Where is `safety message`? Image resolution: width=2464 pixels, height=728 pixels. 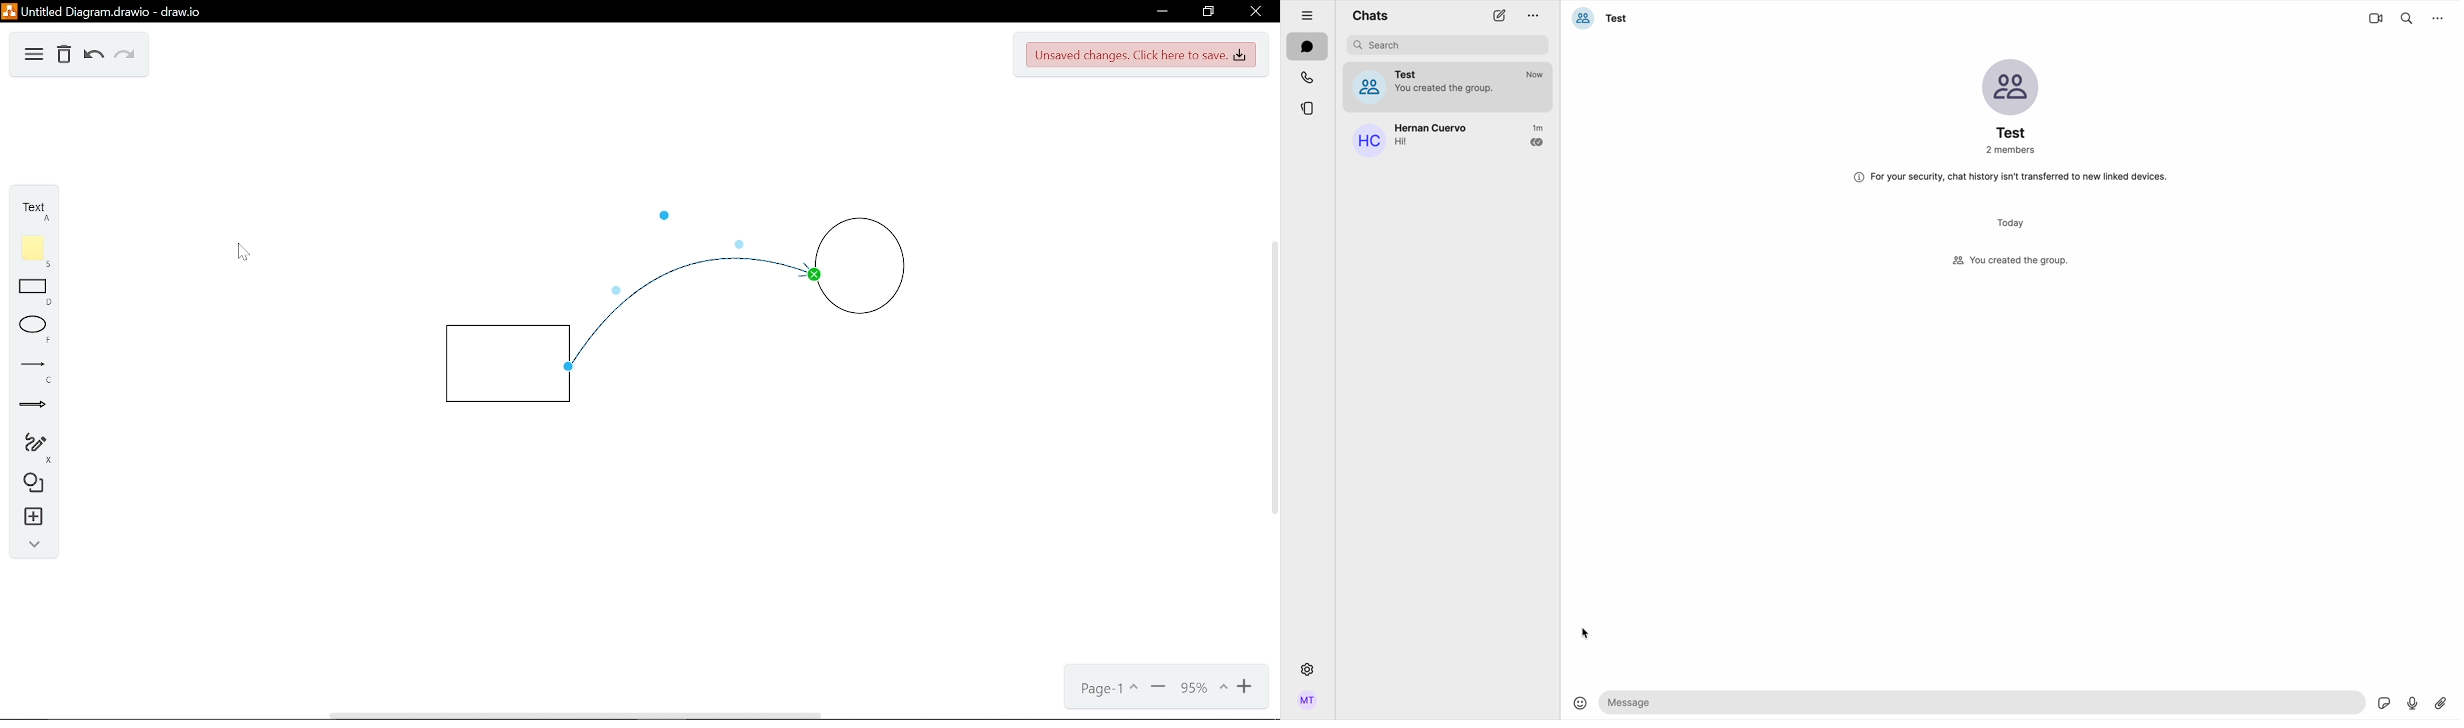
safety message is located at coordinates (2008, 178).